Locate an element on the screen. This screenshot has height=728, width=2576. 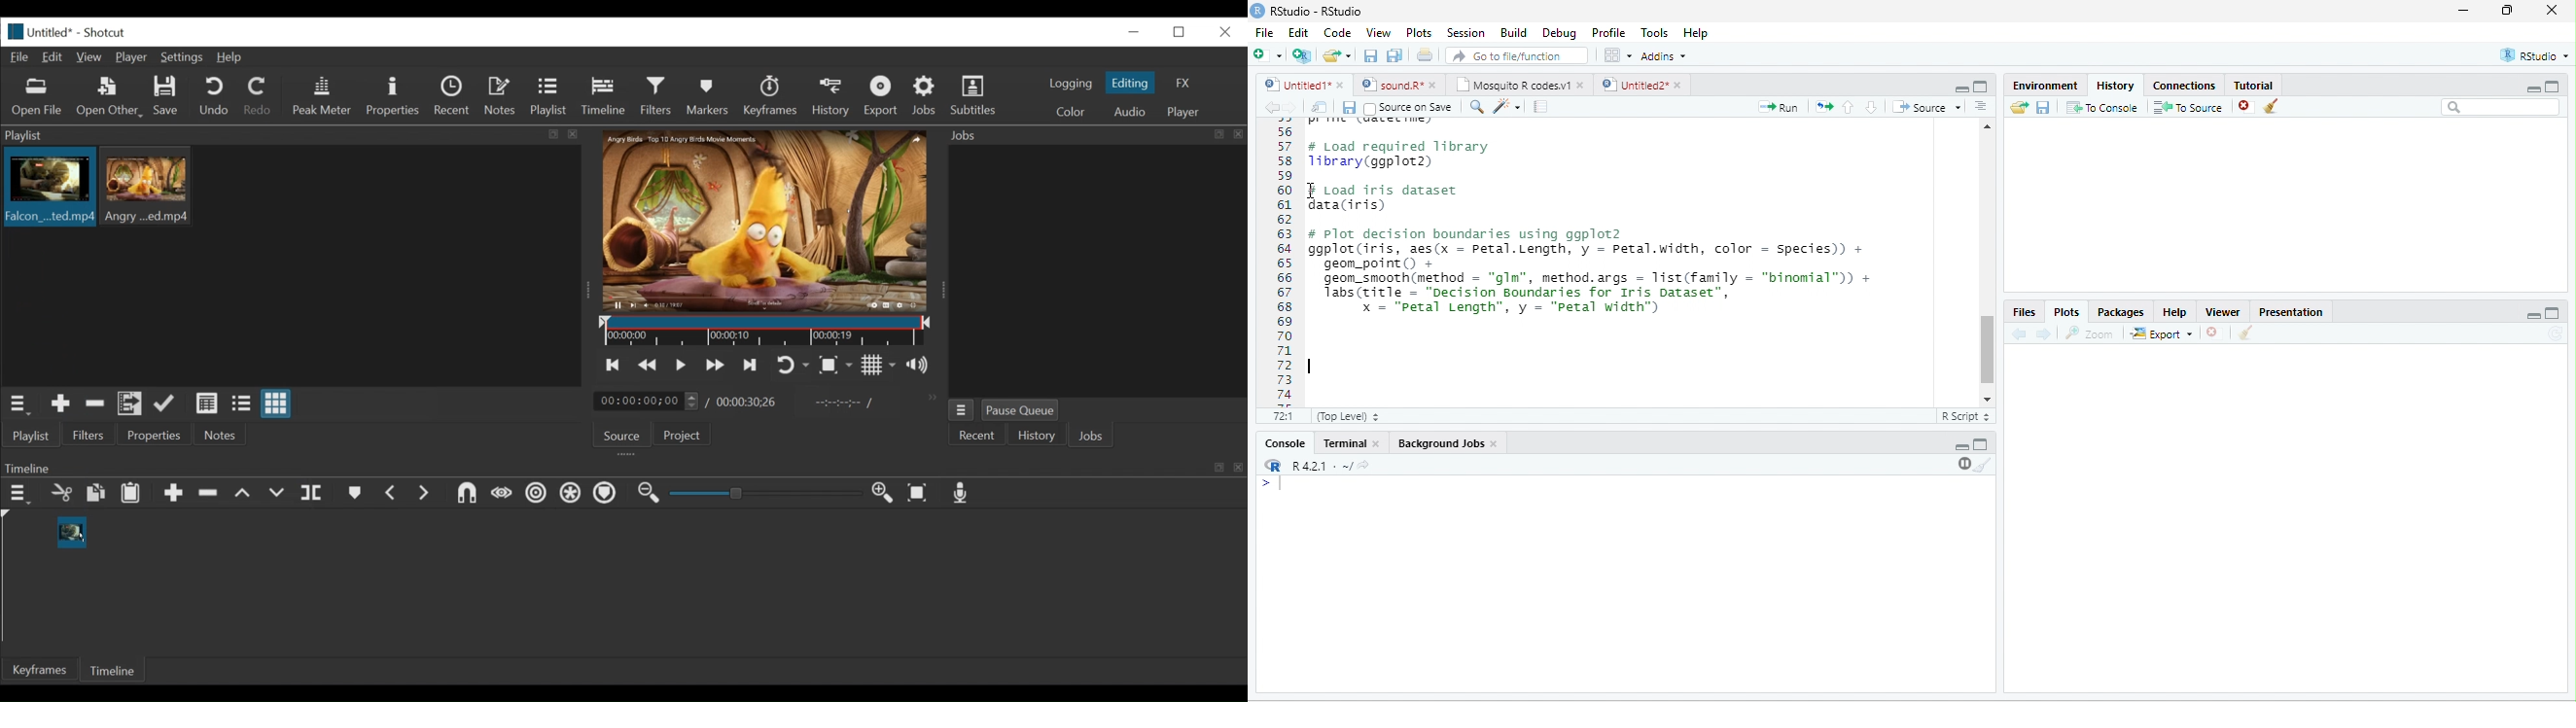
Source is located at coordinates (1926, 107).